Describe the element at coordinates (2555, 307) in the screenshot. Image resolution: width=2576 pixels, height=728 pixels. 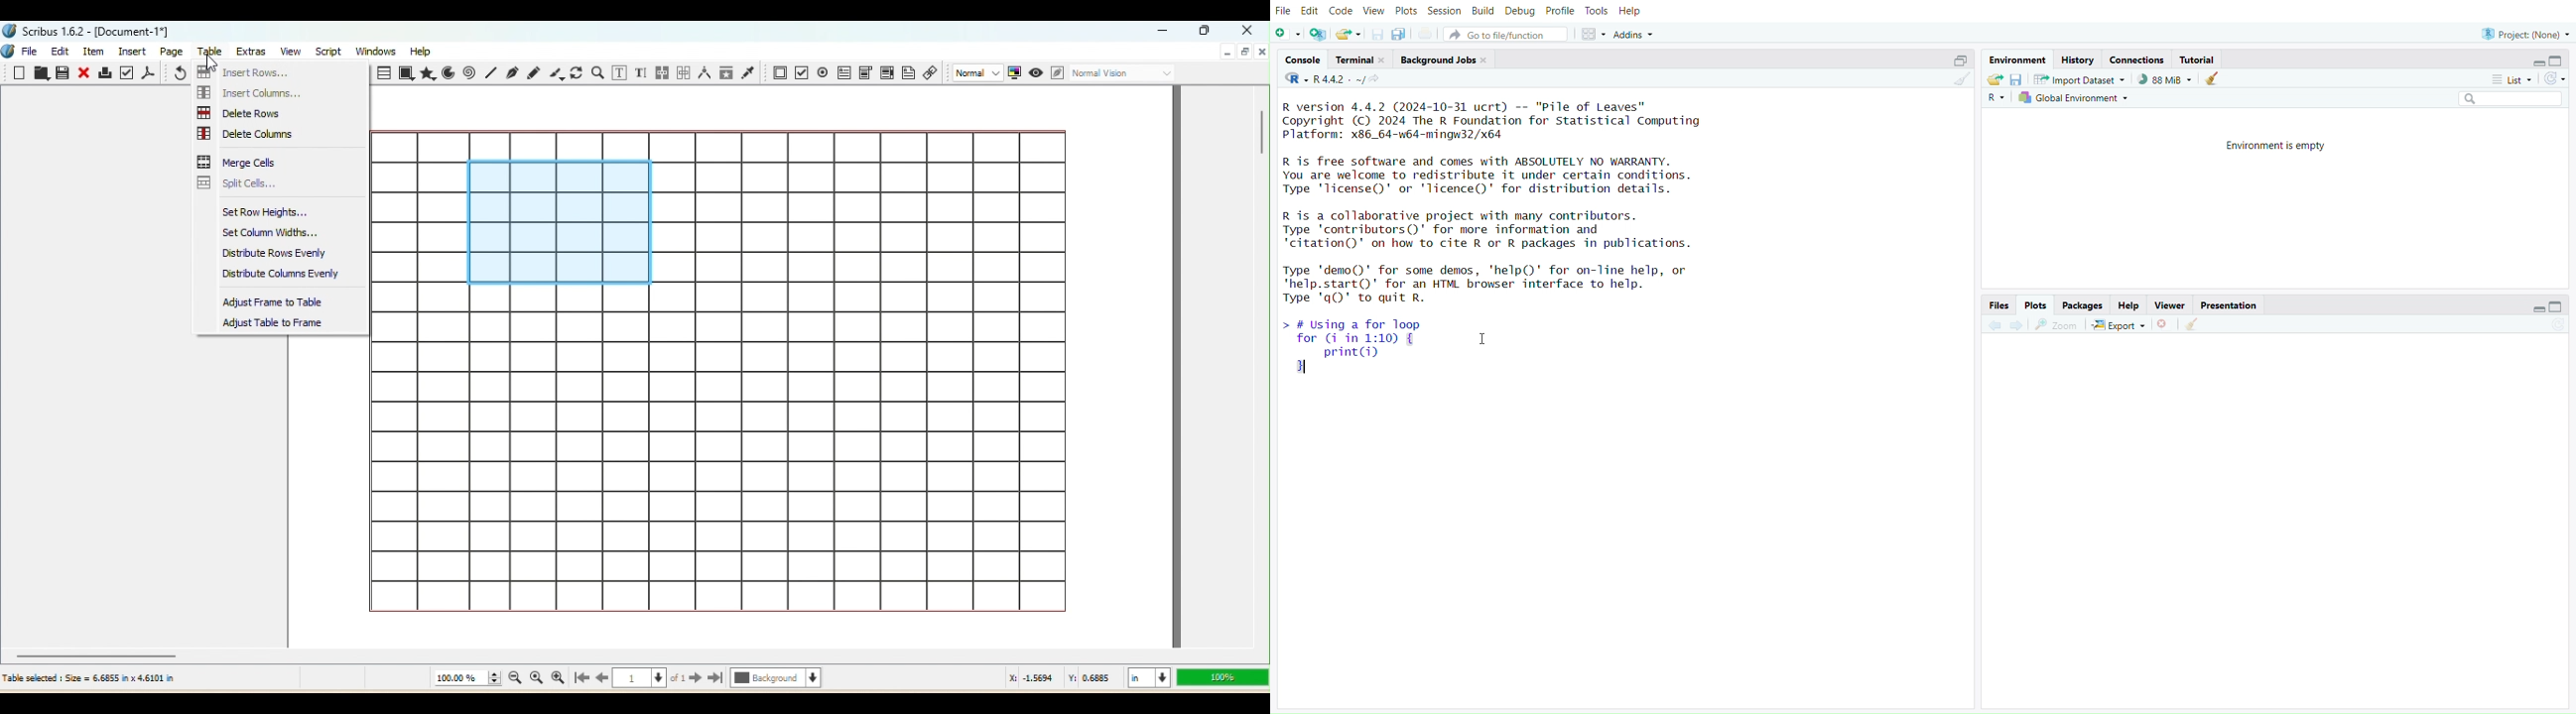
I see `collapse` at that location.